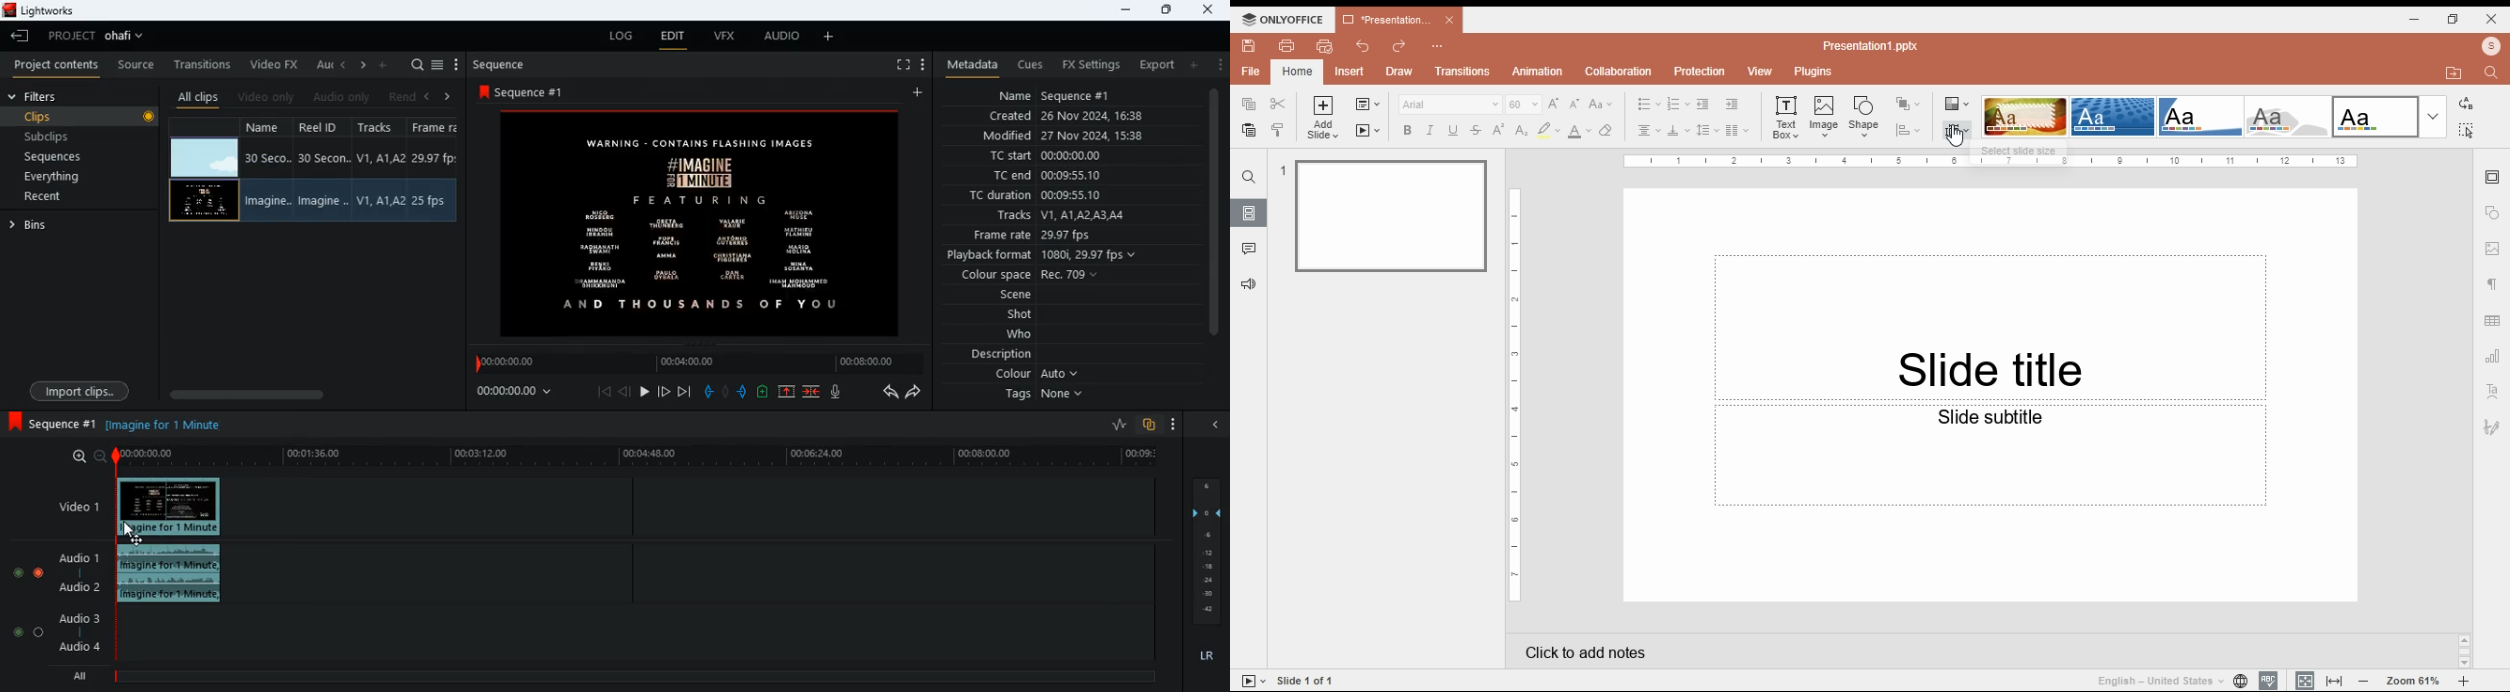  What do you see at coordinates (1678, 133) in the screenshot?
I see `vertical alignment` at bounding box center [1678, 133].